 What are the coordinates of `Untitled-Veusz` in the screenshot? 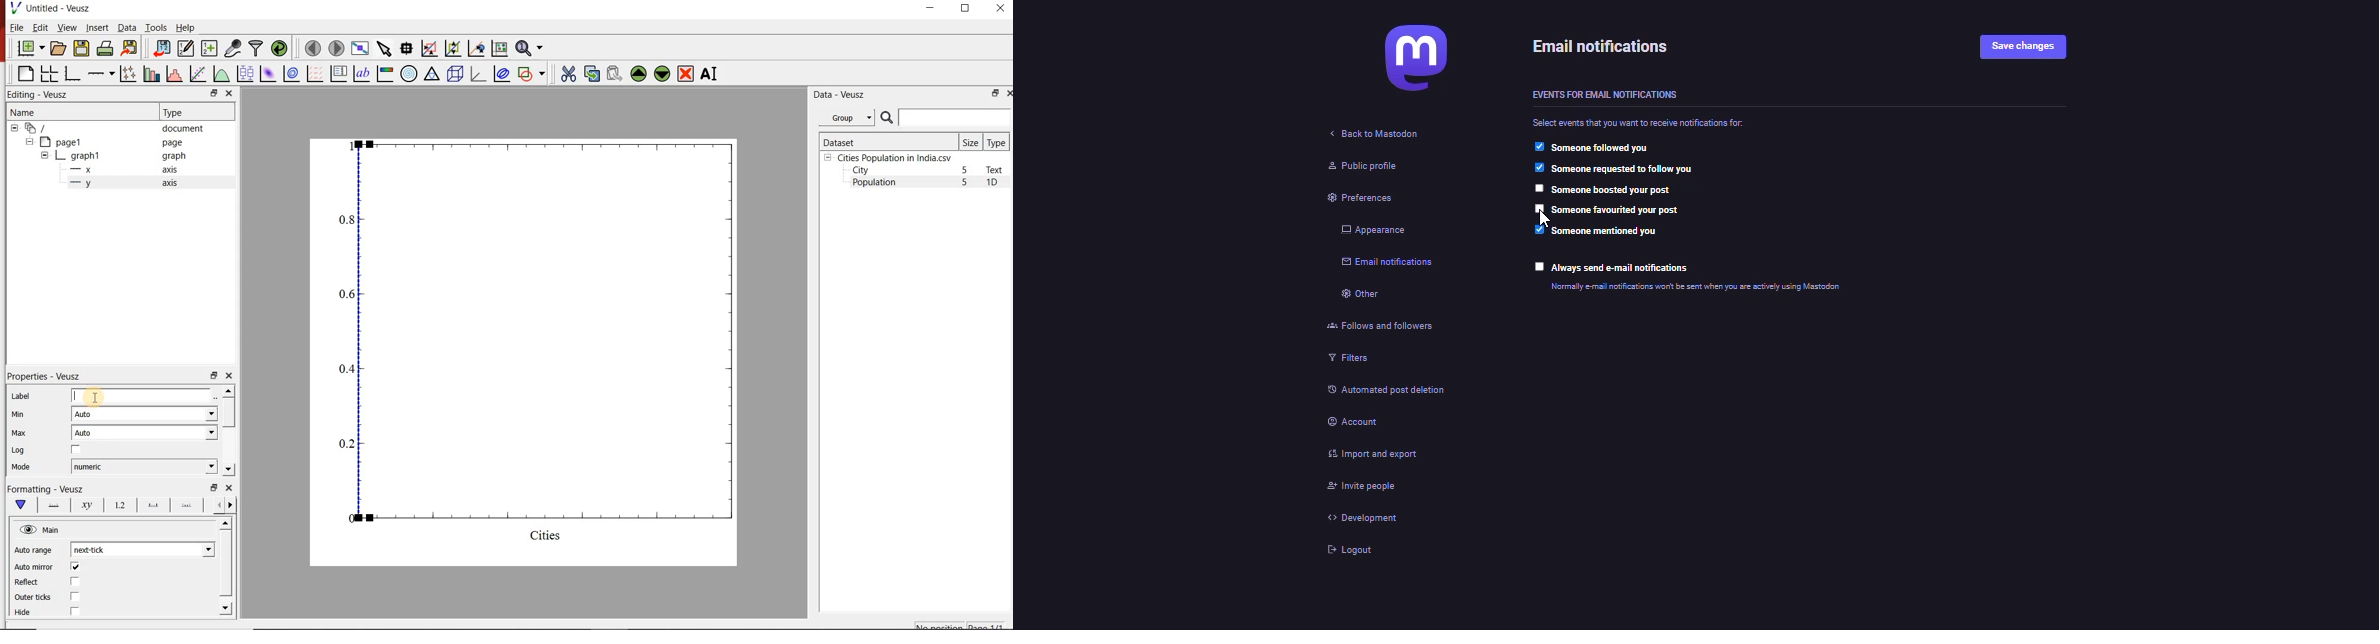 It's located at (51, 9).